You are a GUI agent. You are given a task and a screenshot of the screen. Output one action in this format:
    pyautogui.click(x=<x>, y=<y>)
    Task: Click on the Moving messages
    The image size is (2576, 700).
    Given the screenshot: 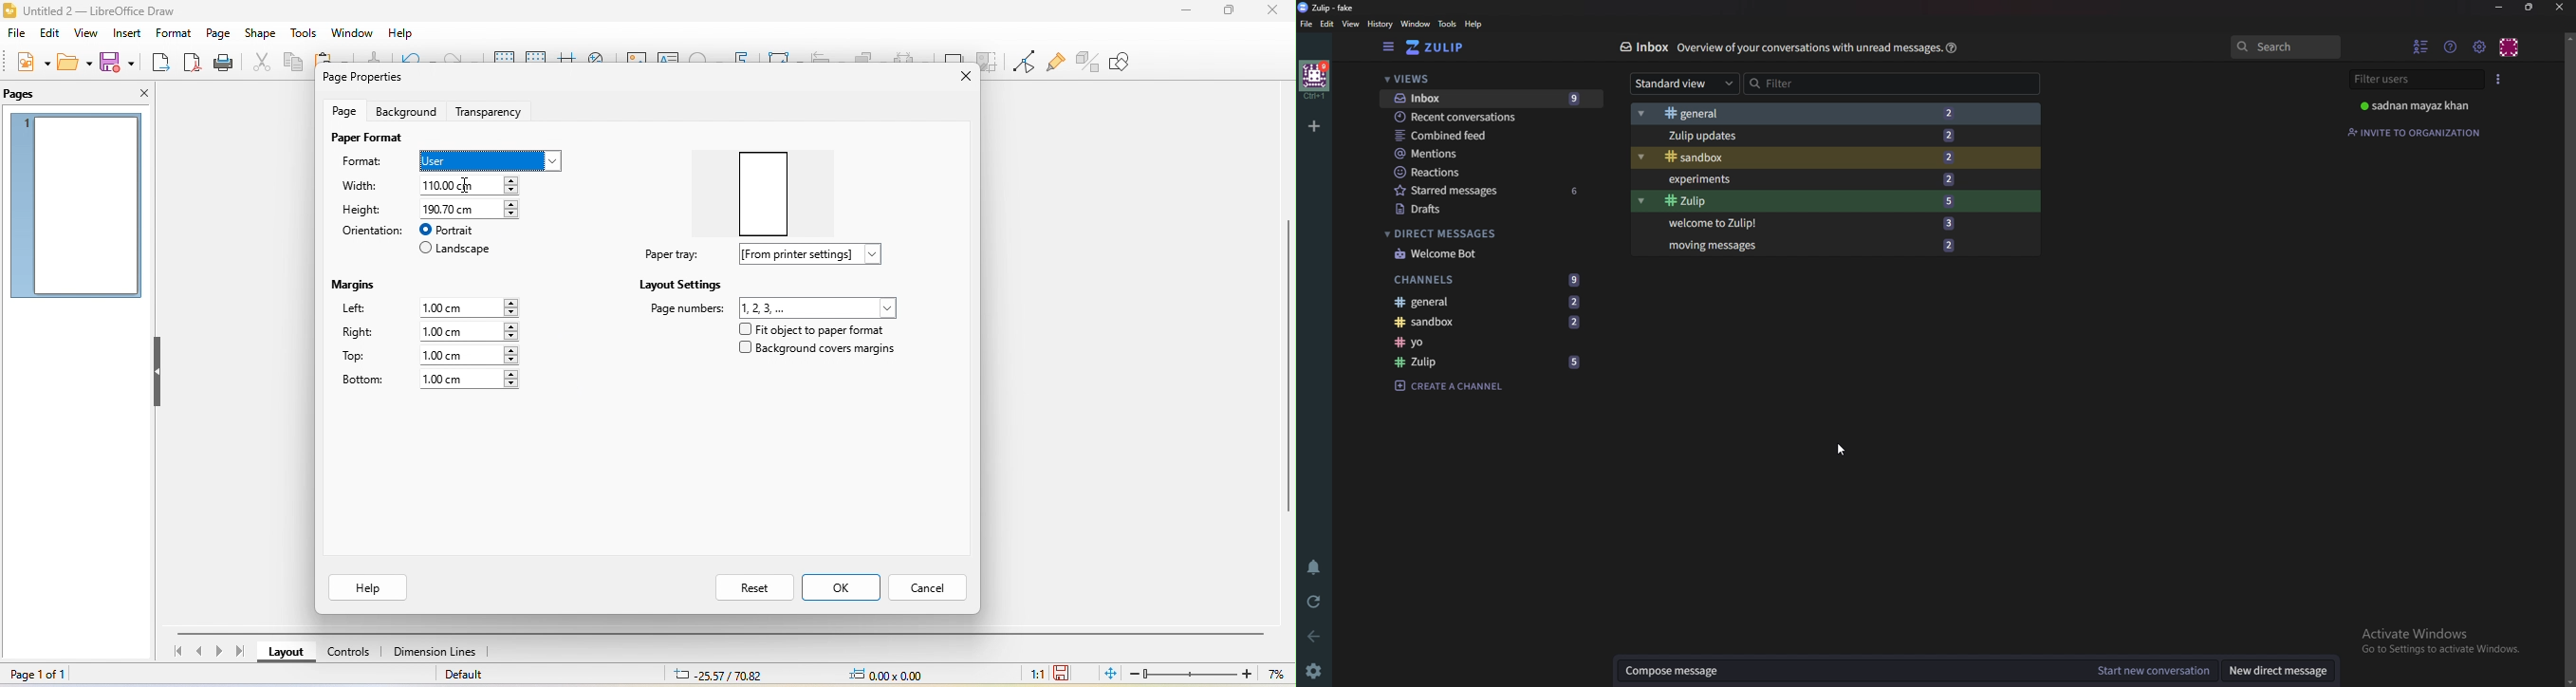 What is the action you would take?
    pyautogui.click(x=1820, y=245)
    